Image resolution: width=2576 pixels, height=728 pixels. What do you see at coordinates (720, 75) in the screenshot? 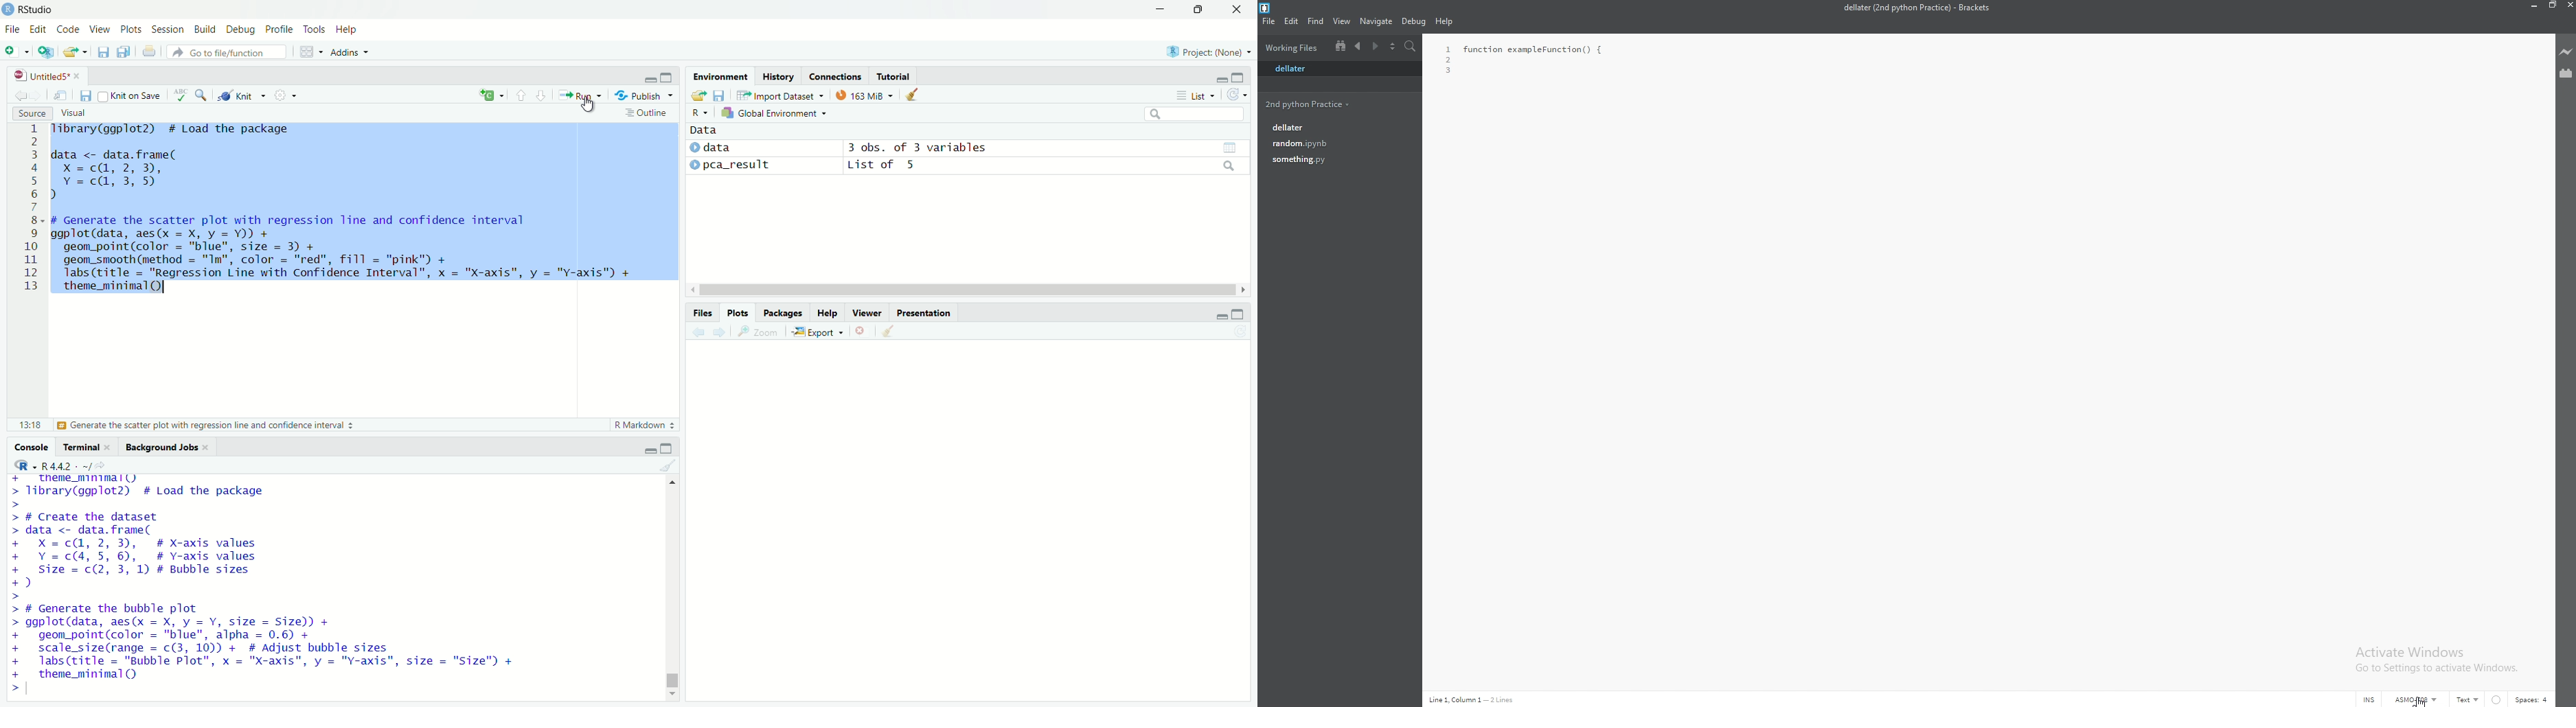
I see `Environment` at bounding box center [720, 75].